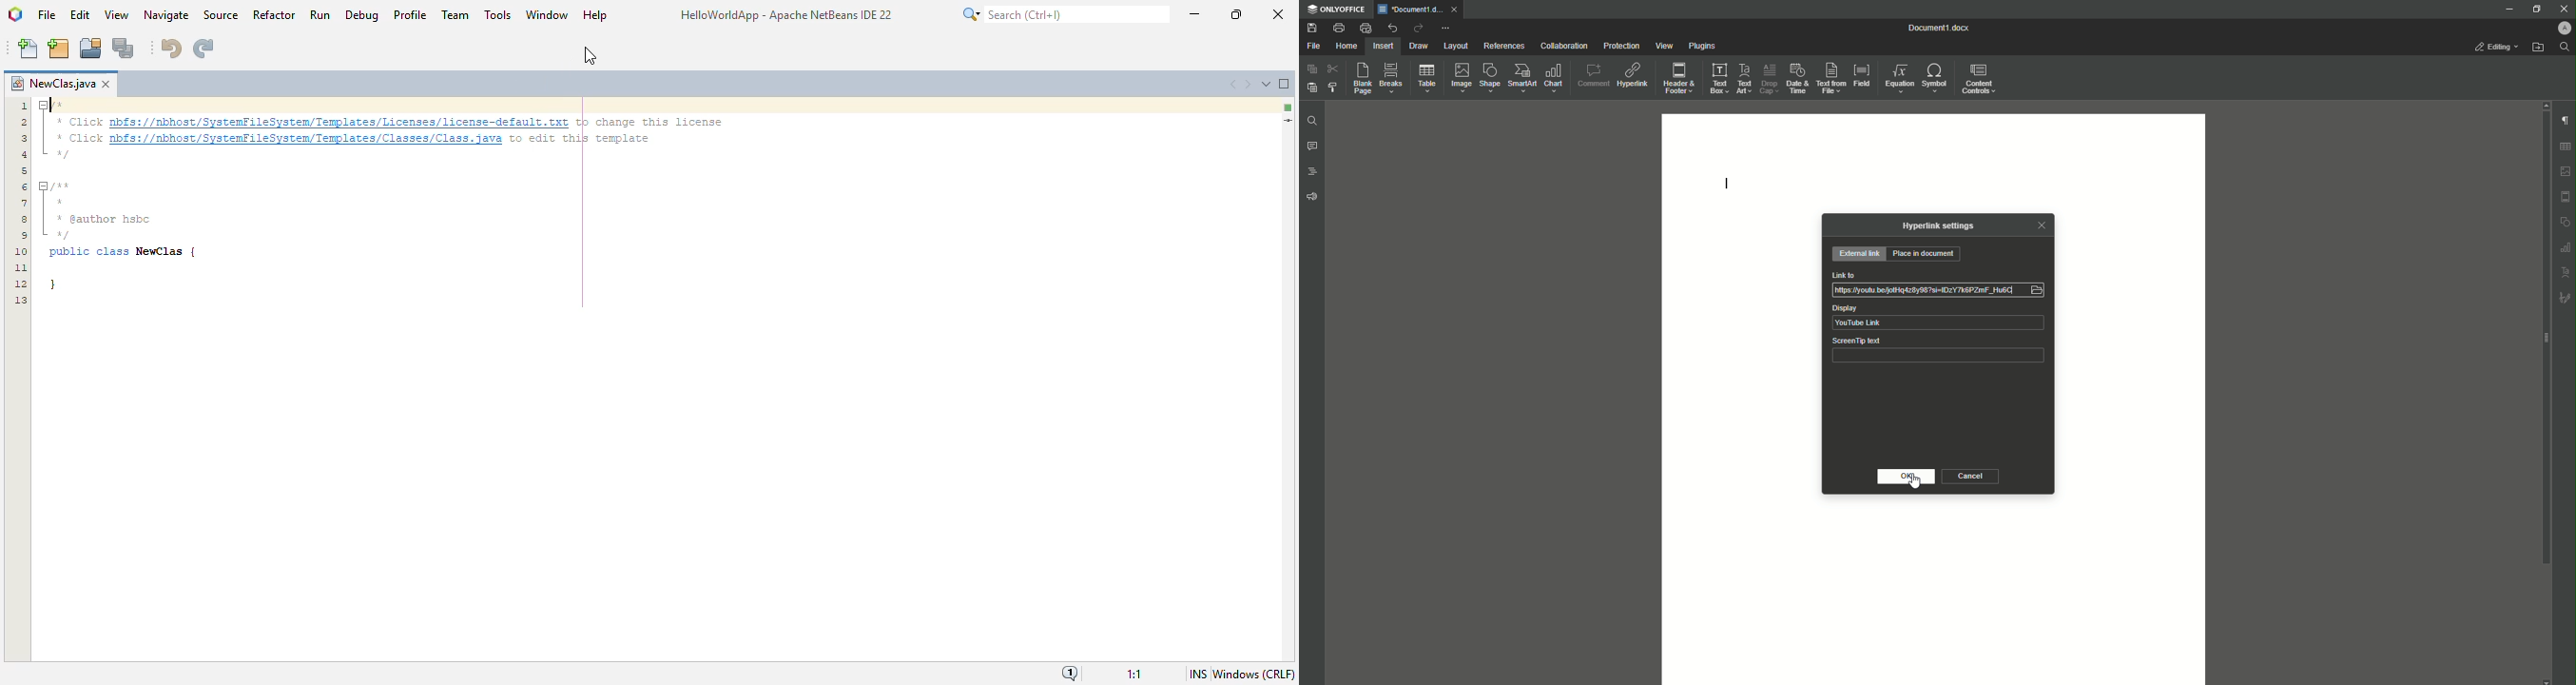  Describe the element at coordinates (1665, 45) in the screenshot. I see `View` at that location.